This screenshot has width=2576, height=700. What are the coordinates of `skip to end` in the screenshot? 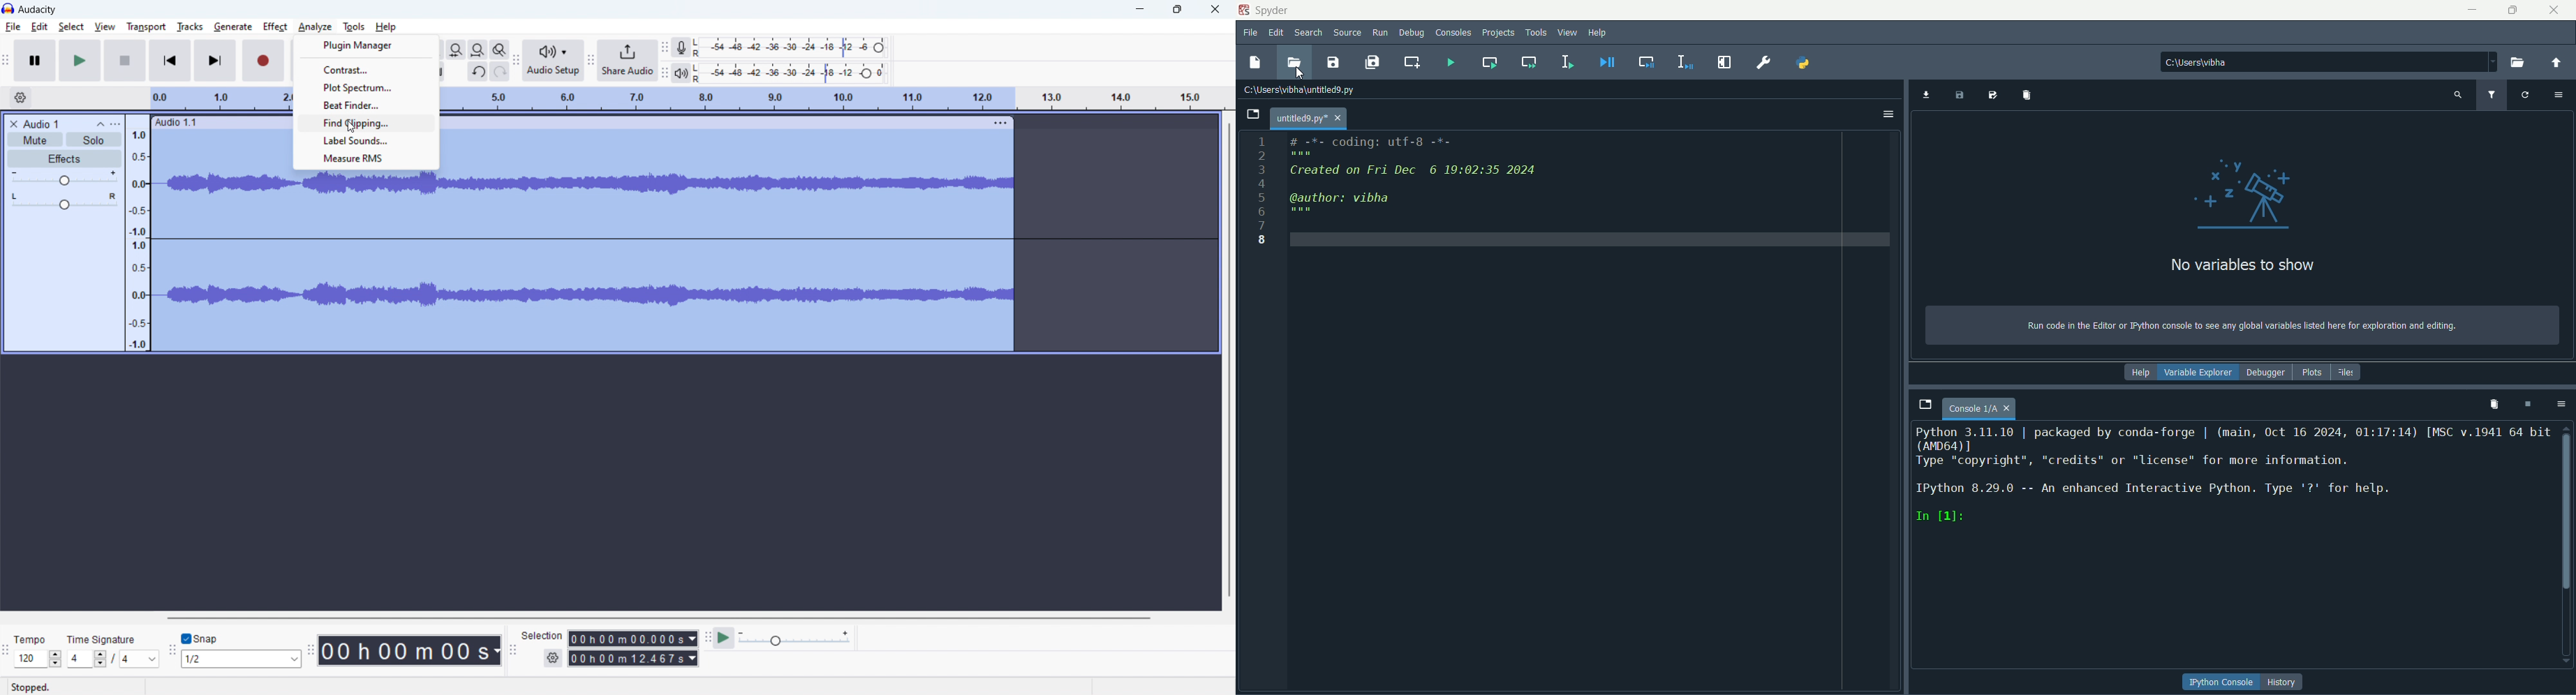 It's located at (216, 60).